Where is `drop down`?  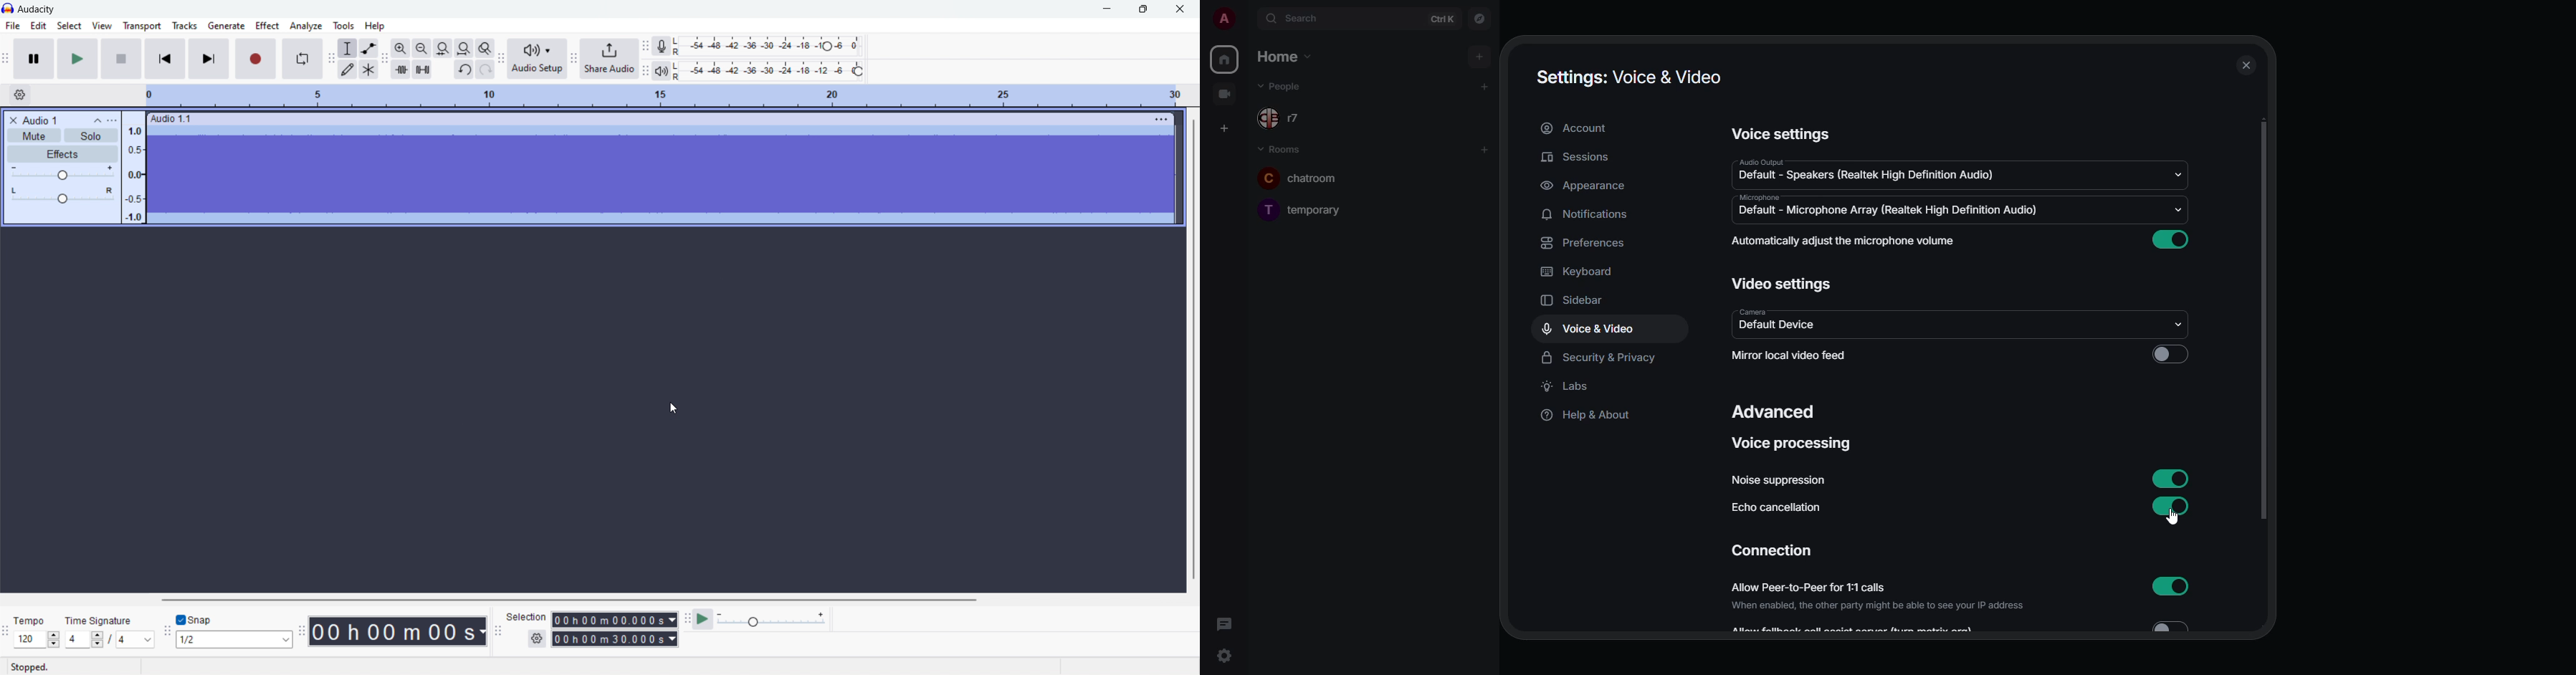 drop down is located at coordinates (2177, 176).